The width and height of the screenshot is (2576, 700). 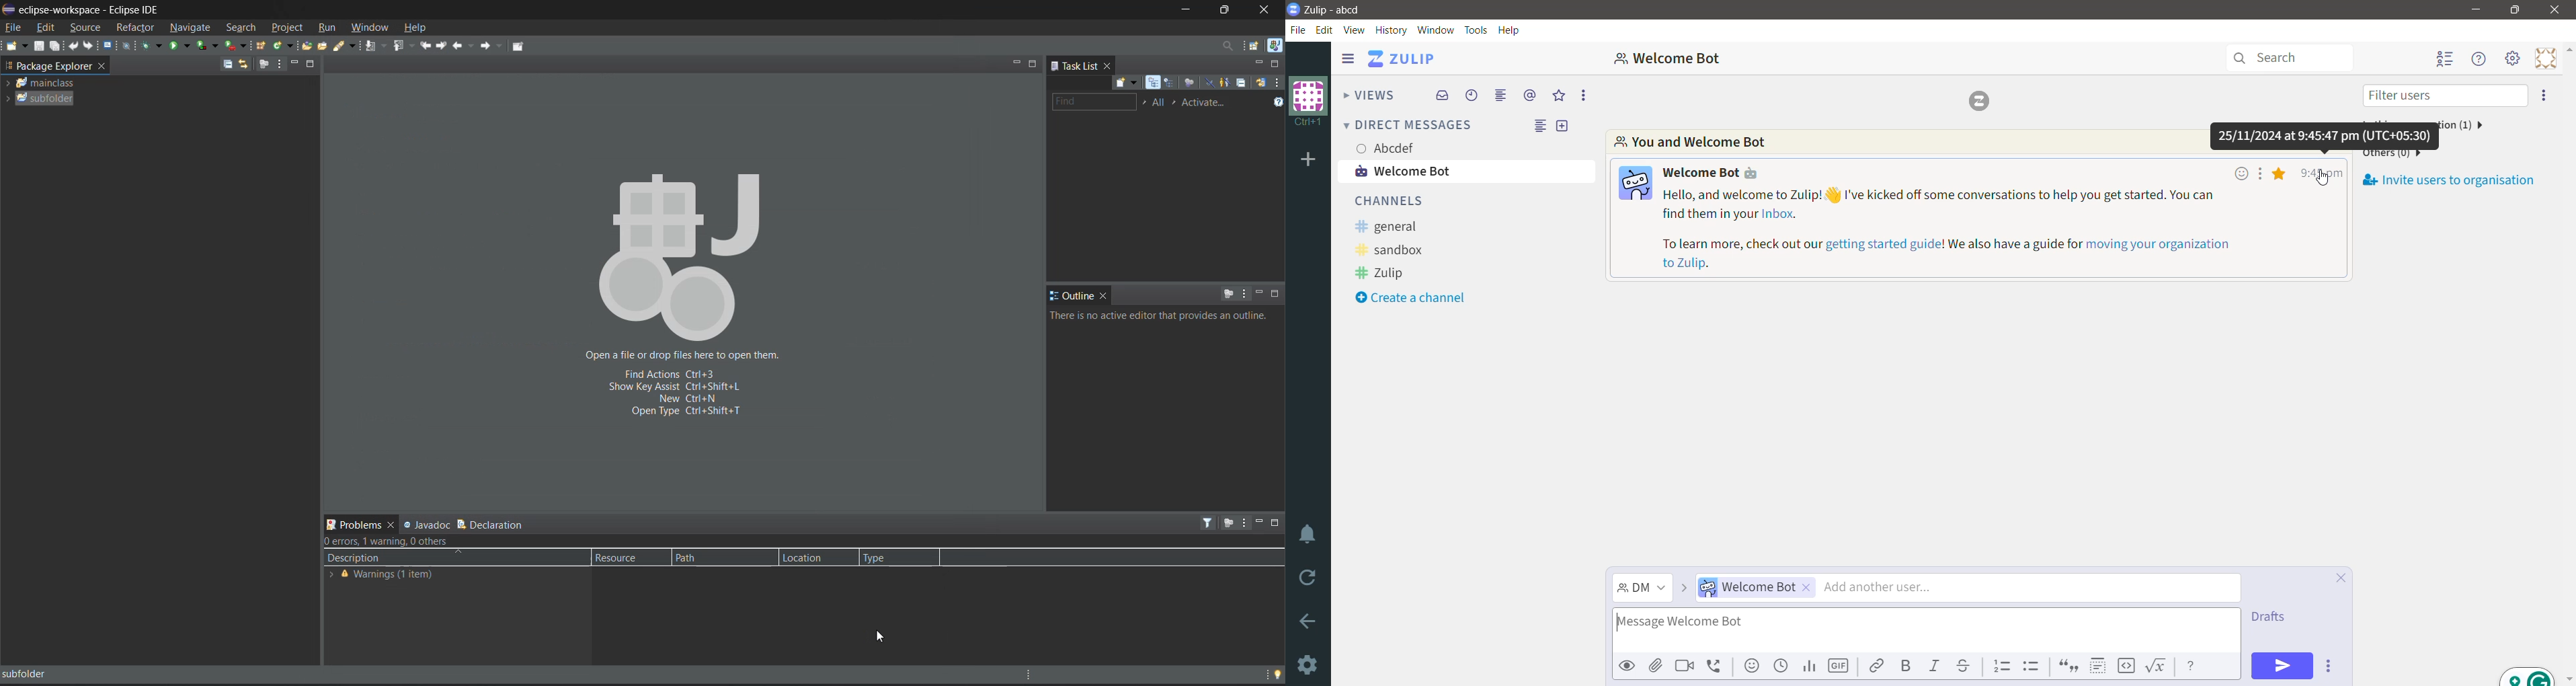 I want to click on Add Poll, so click(x=1809, y=667).